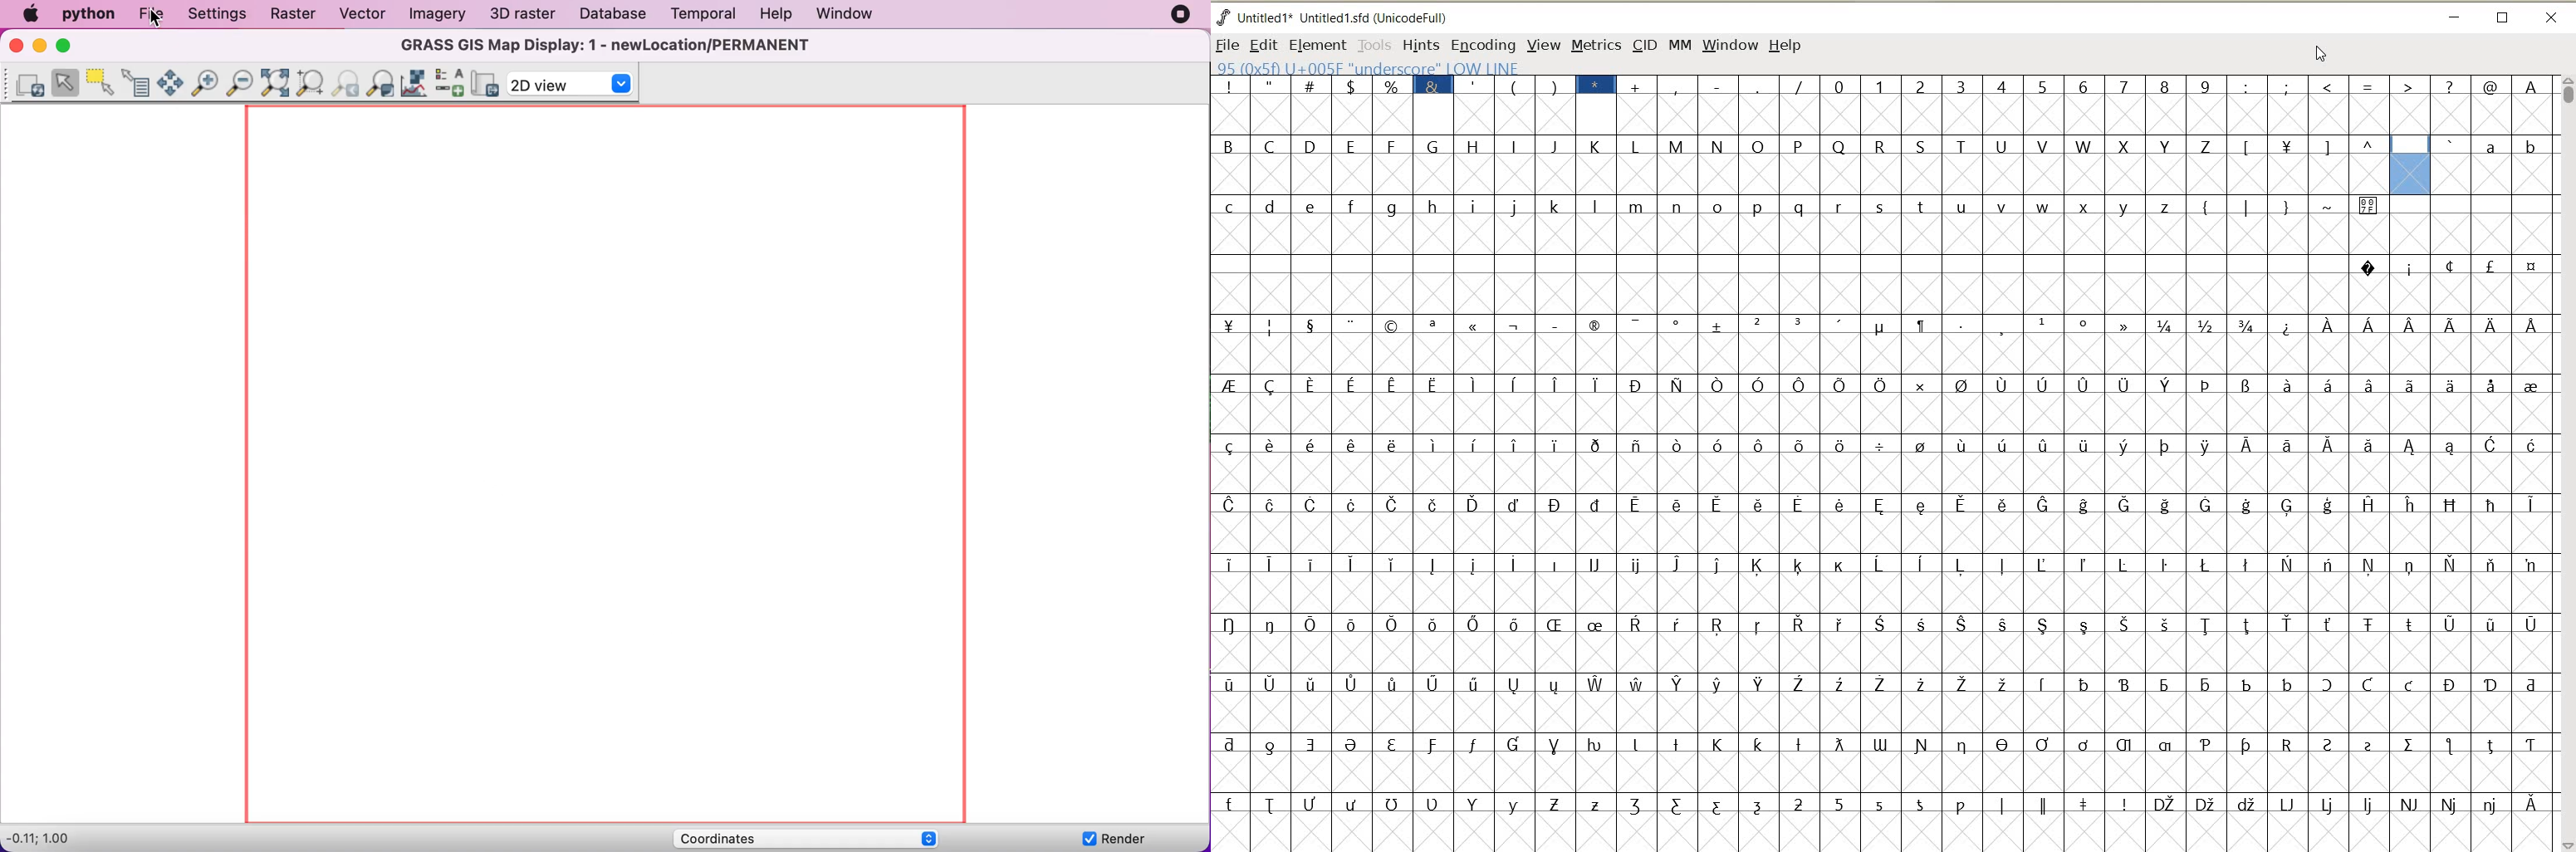  I want to click on CURSOR, so click(2319, 52).